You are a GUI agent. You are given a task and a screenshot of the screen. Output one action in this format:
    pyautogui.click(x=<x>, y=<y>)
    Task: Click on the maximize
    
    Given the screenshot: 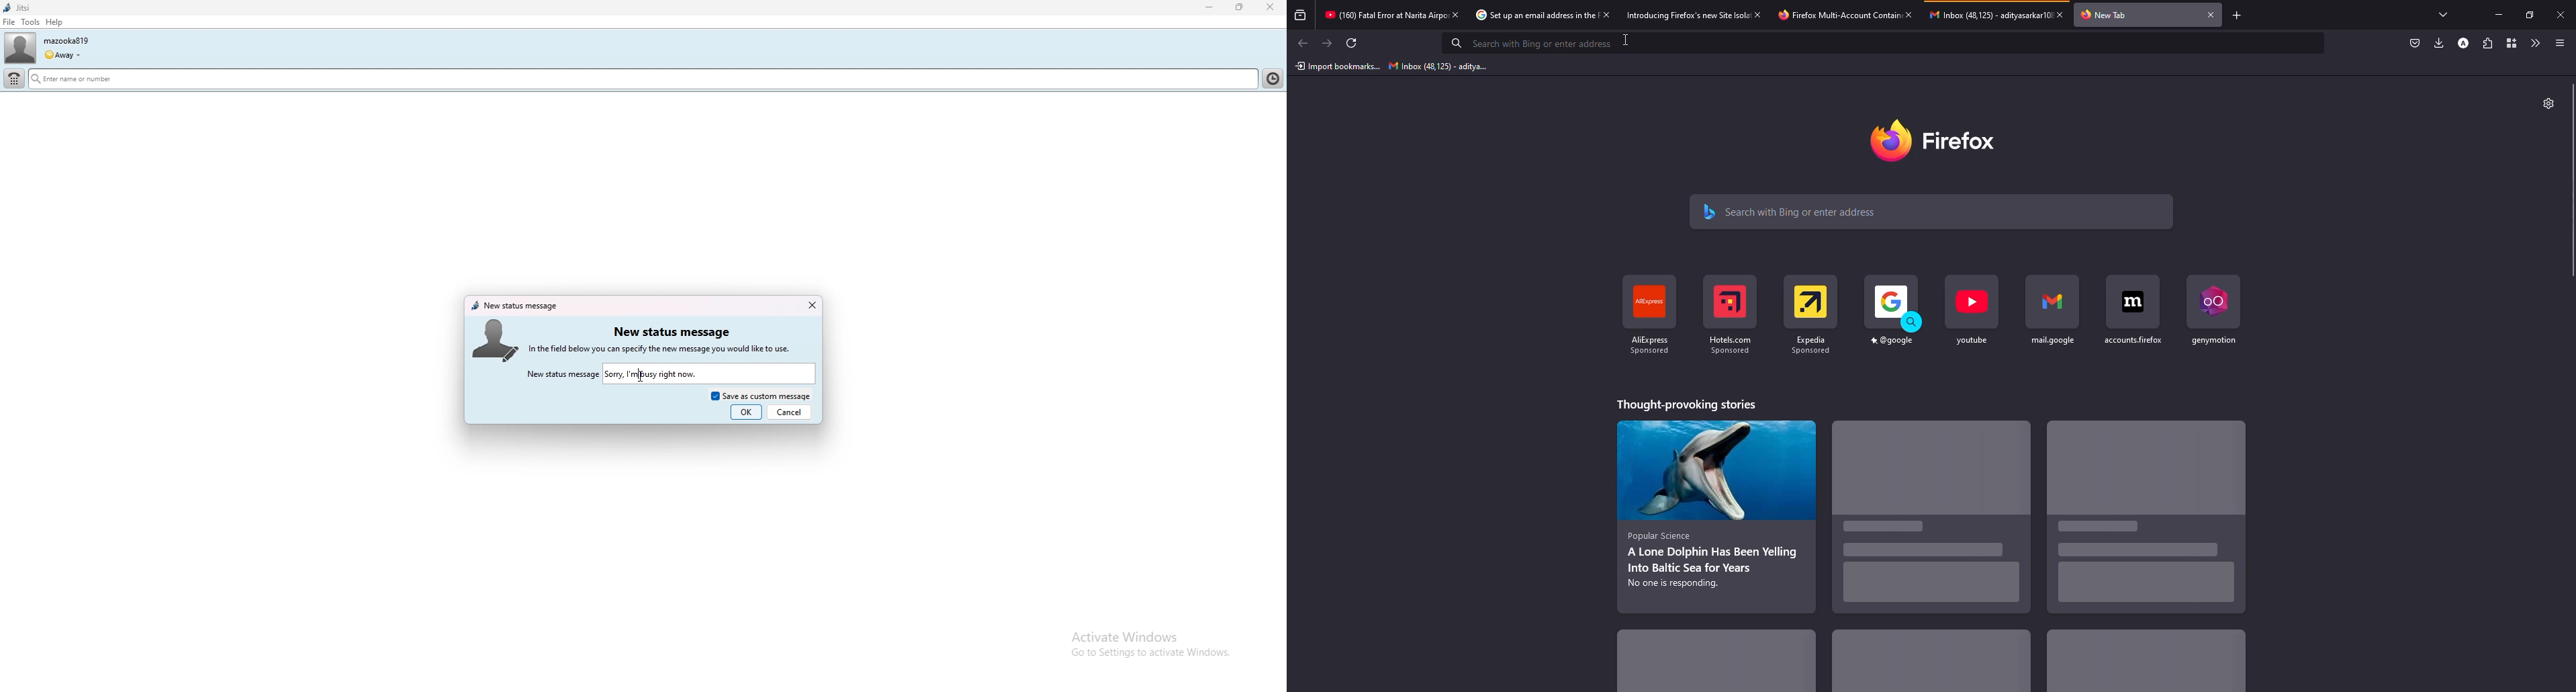 What is the action you would take?
    pyautogui.click(x=2528, y=15)
    